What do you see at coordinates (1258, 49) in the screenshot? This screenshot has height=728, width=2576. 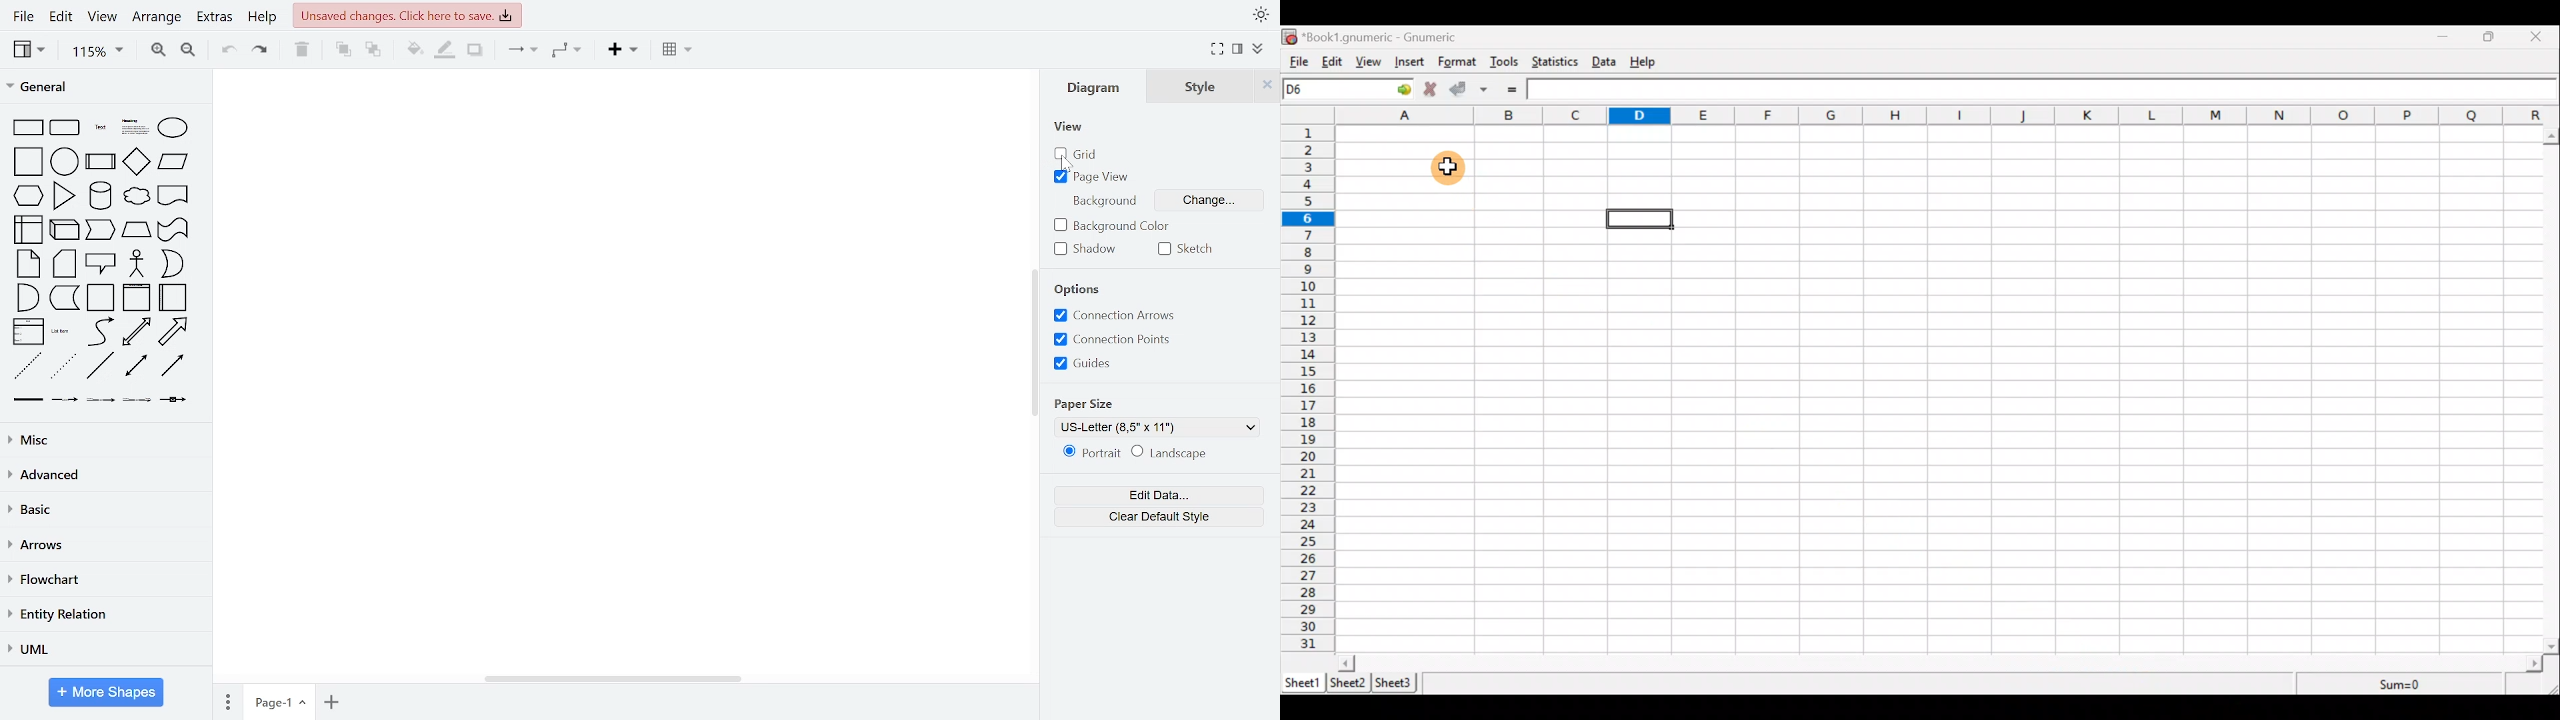 I see `collapse` at bounding box center [1258, 49].